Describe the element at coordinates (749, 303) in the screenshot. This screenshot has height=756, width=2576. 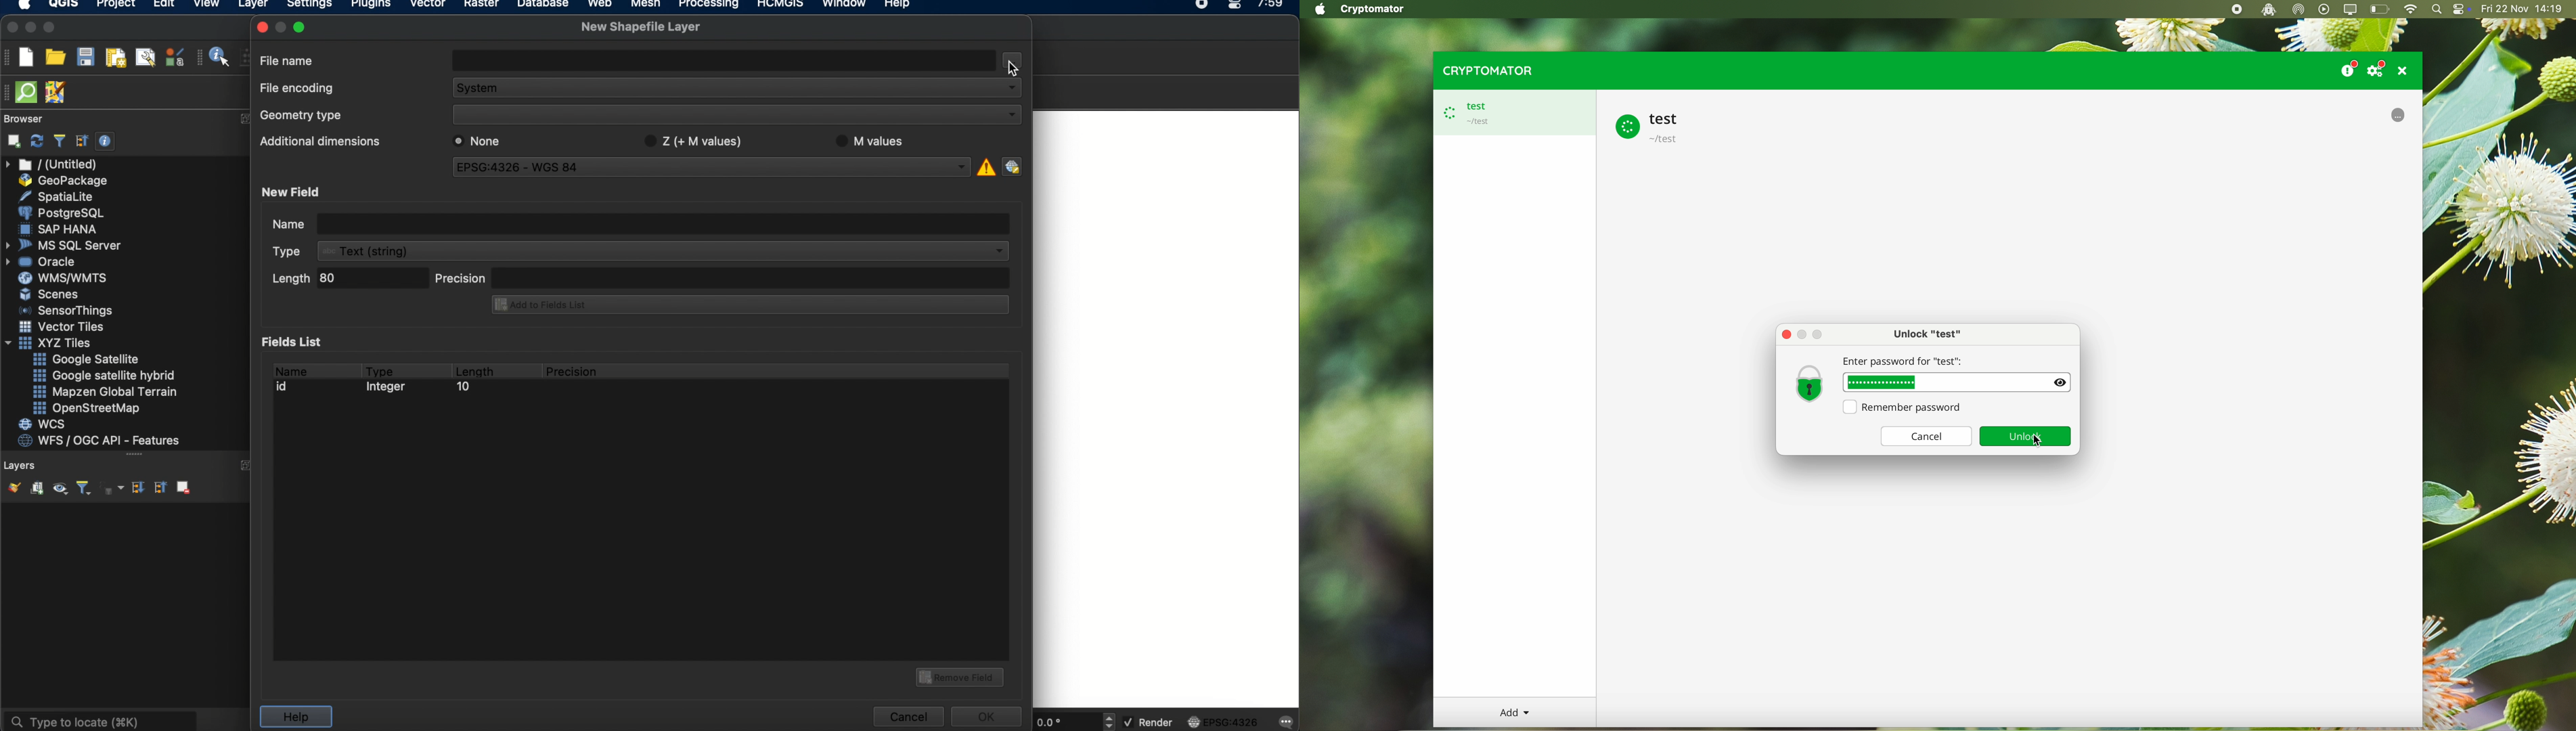
I see `inactive add fields list icon` at that location.